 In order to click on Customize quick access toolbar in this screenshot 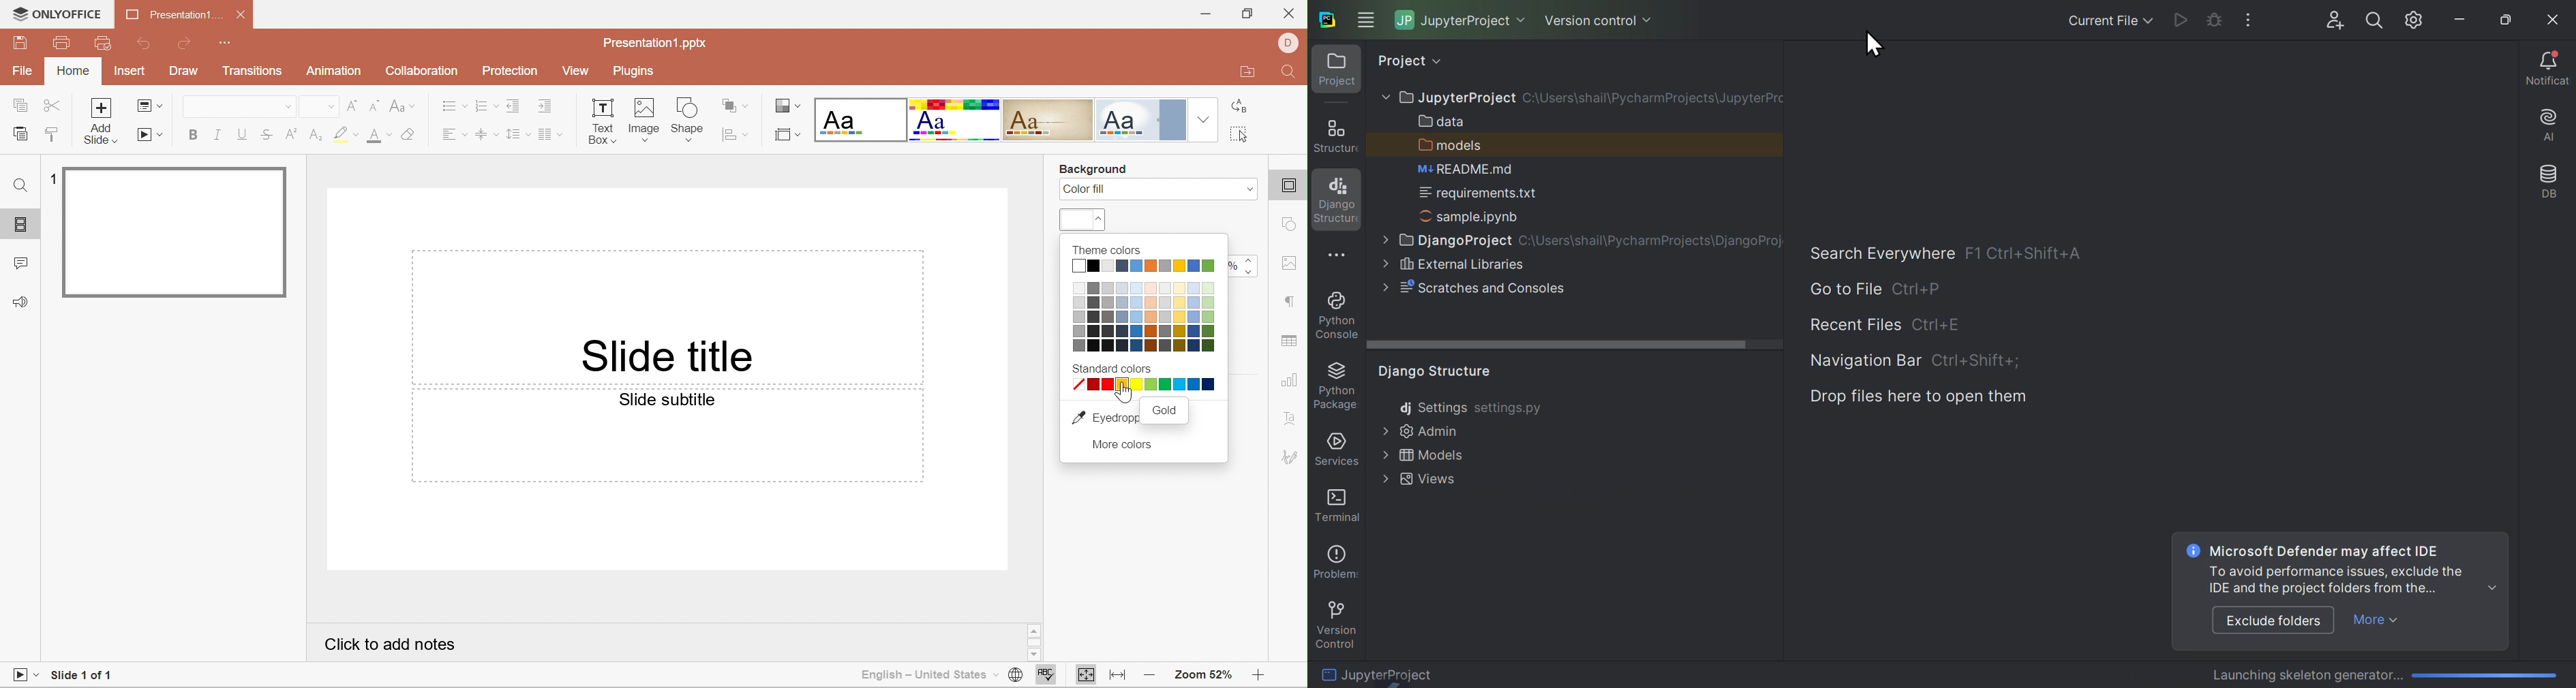, I will do `click(230, 43)`.